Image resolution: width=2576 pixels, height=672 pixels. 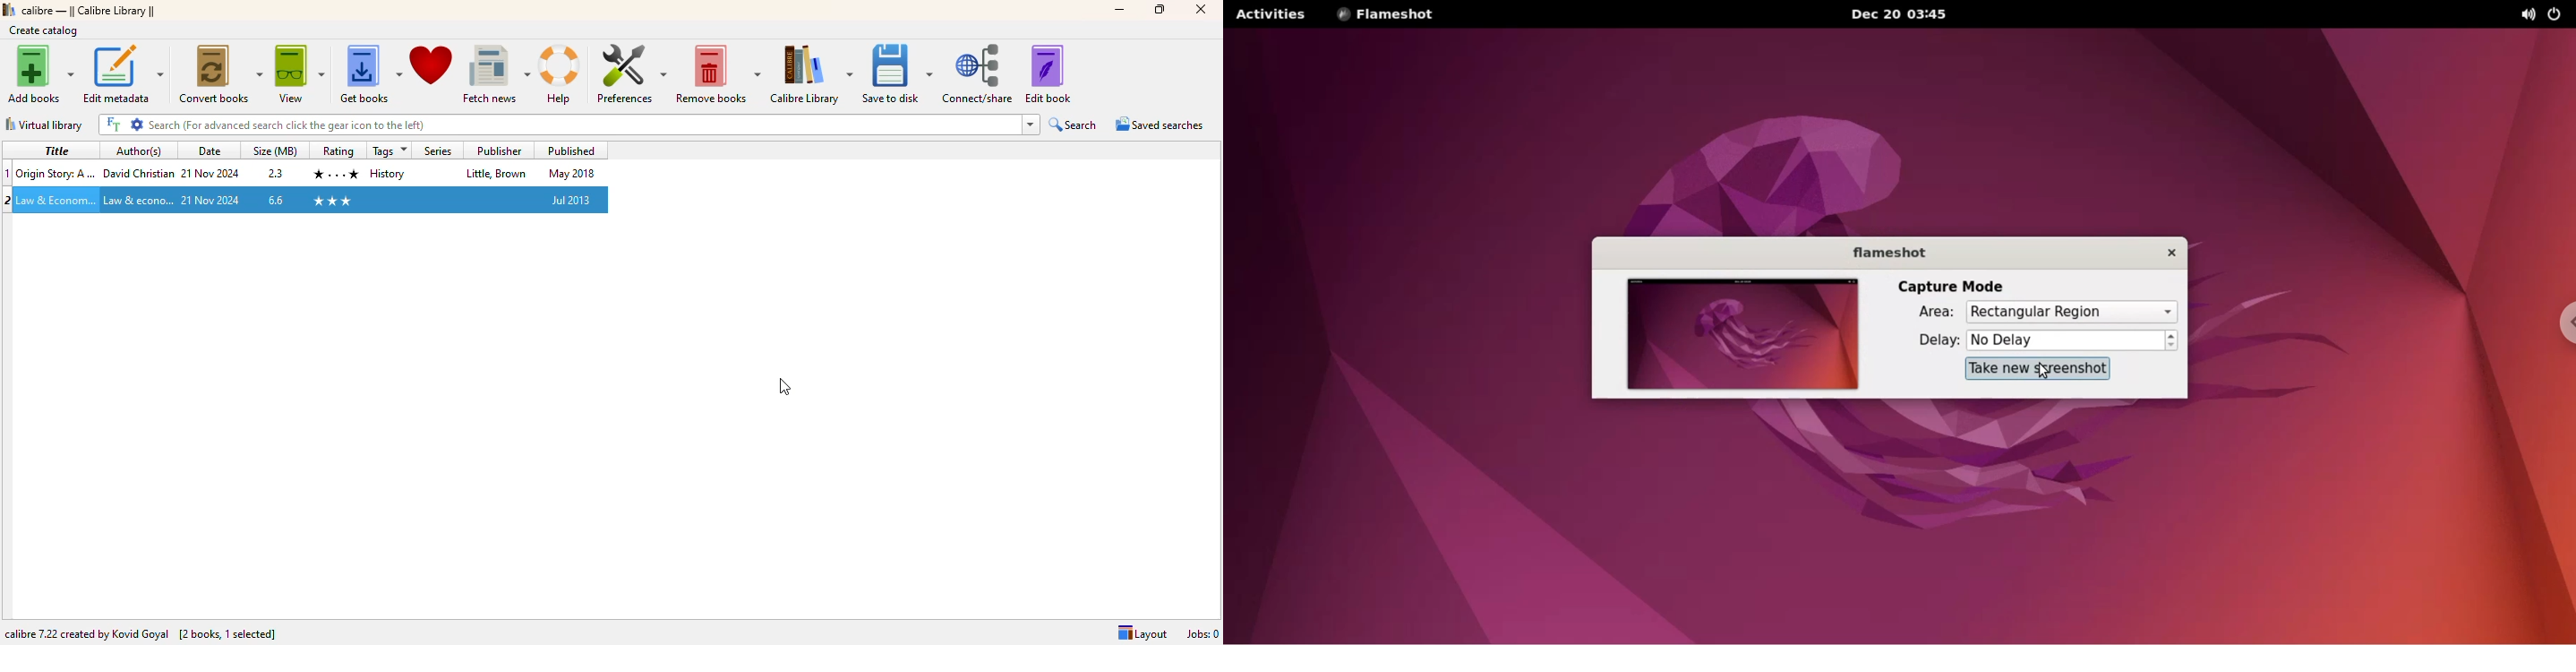 What do you see at coordinates (571, 174) in the screenshot?
I see `published date` at bounding box center [571, 174].